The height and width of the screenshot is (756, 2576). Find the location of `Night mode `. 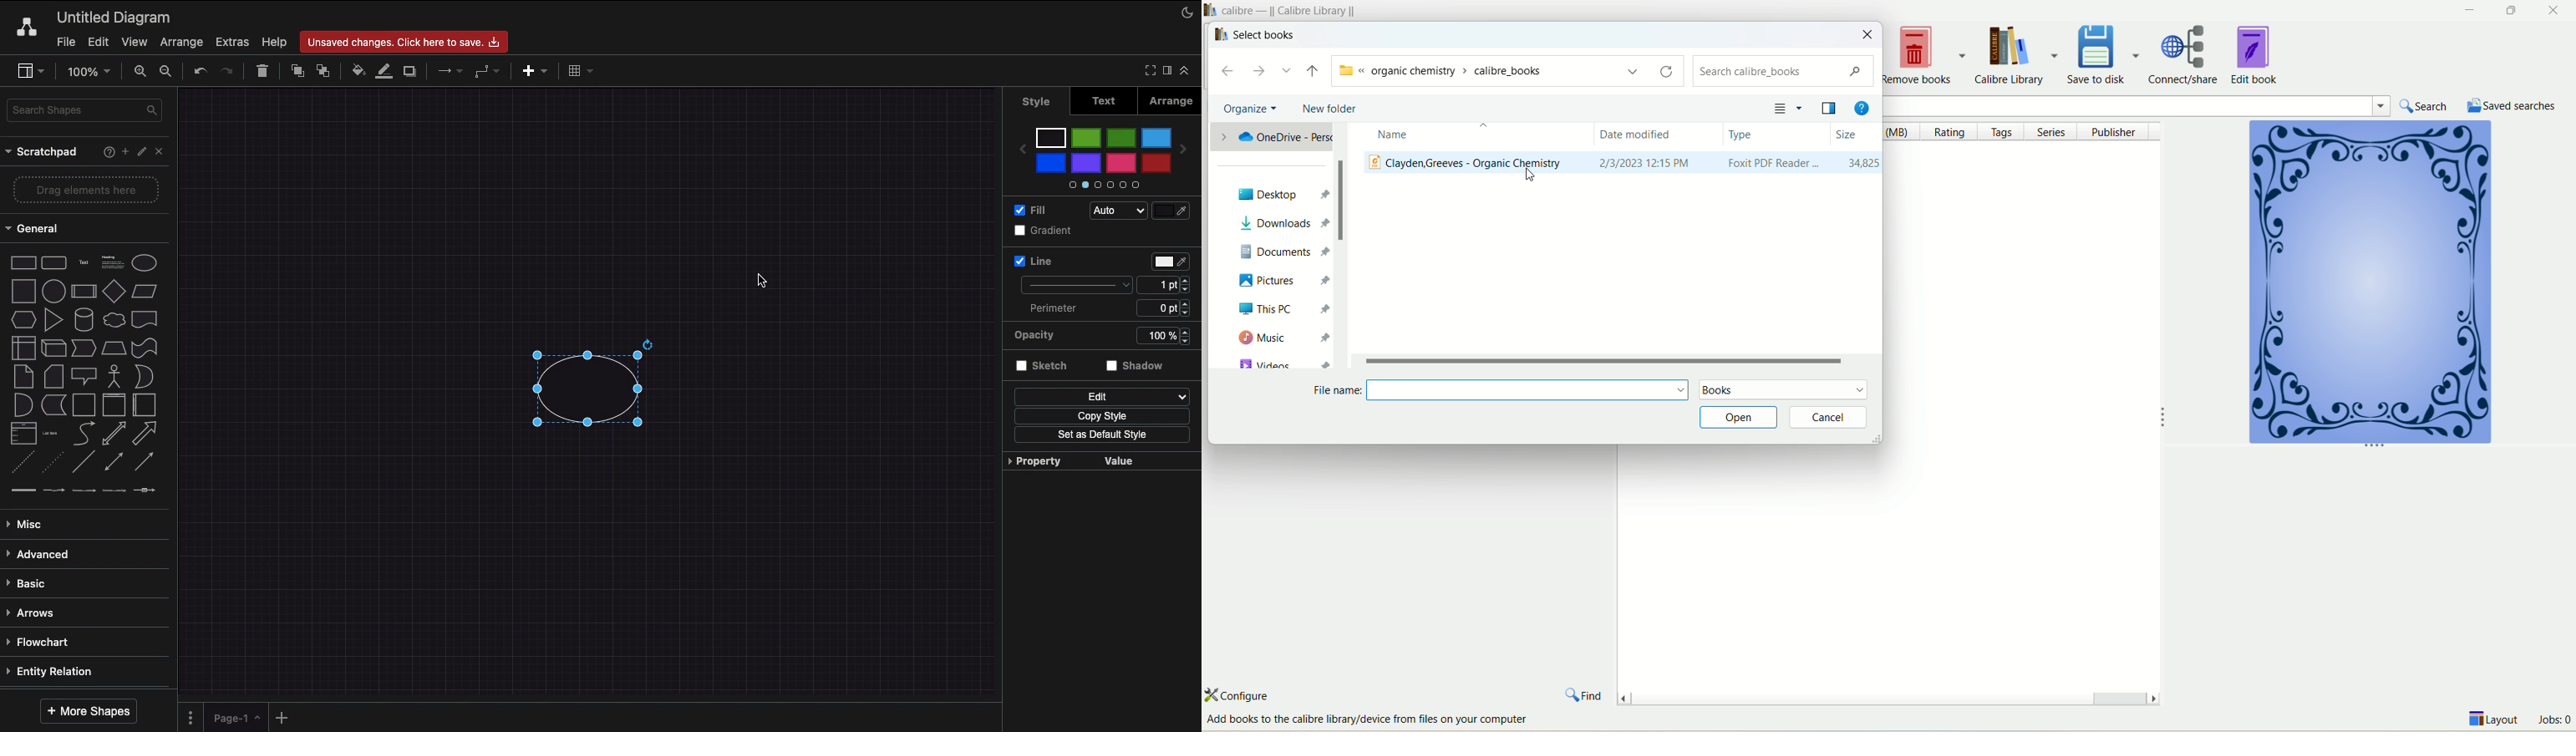

Night mode  is located at coordinates (1188, 11).